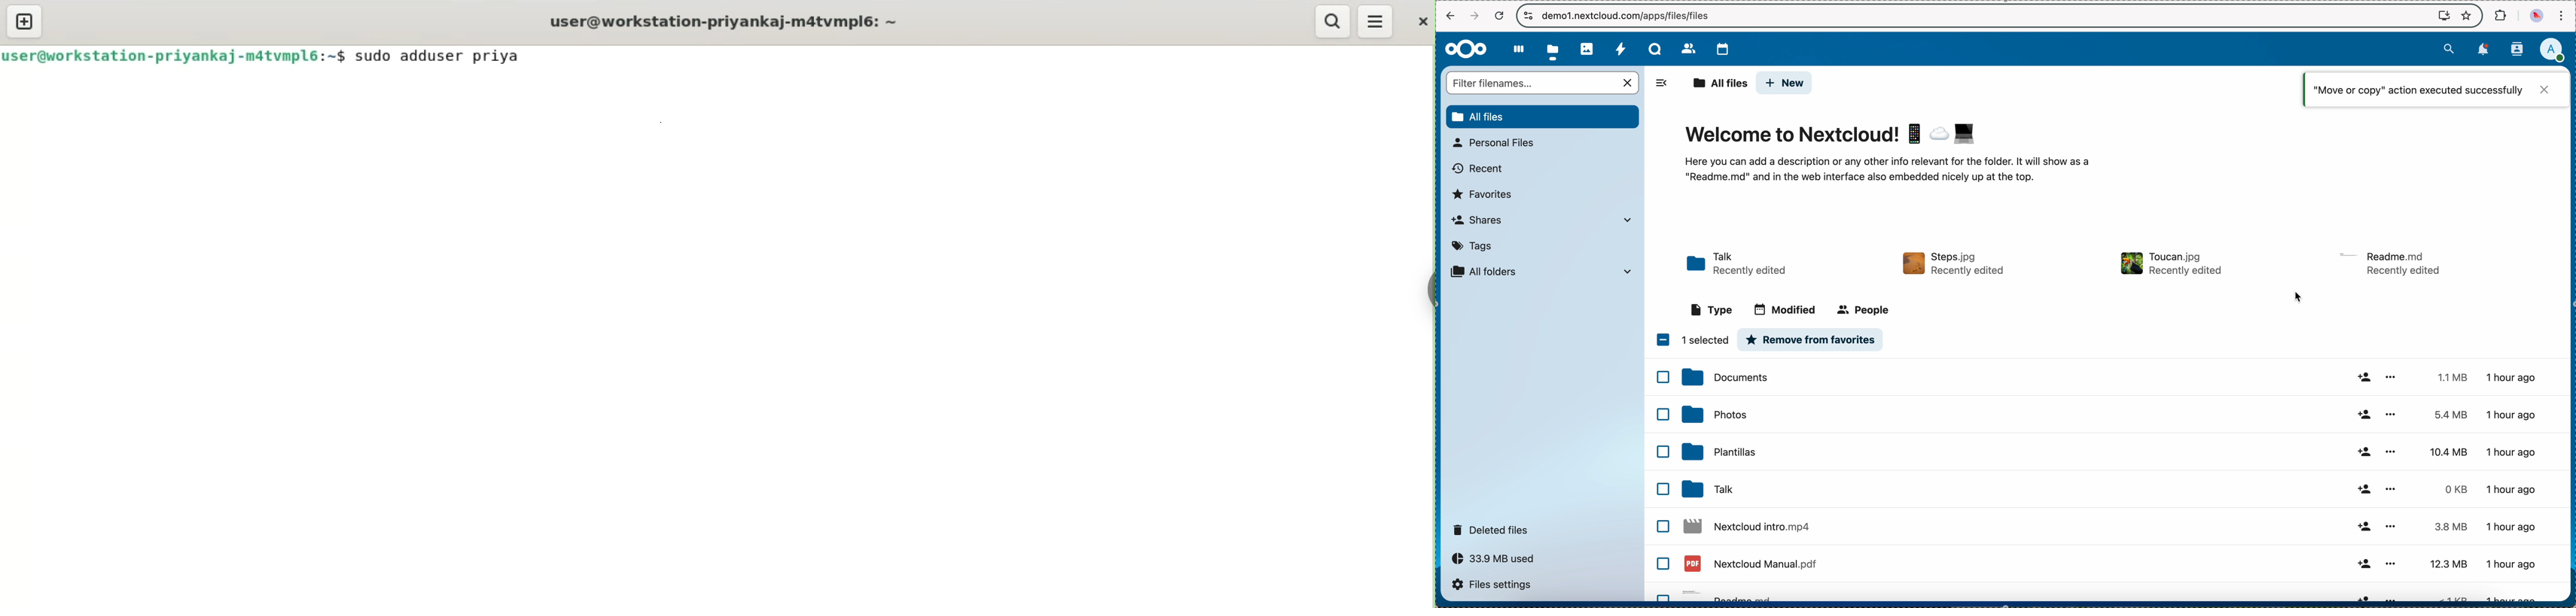 This screenshot has width=2576, height=616. Describe the element at coordinates (1621, 47) in the screenshot. I see `activity` at that location.